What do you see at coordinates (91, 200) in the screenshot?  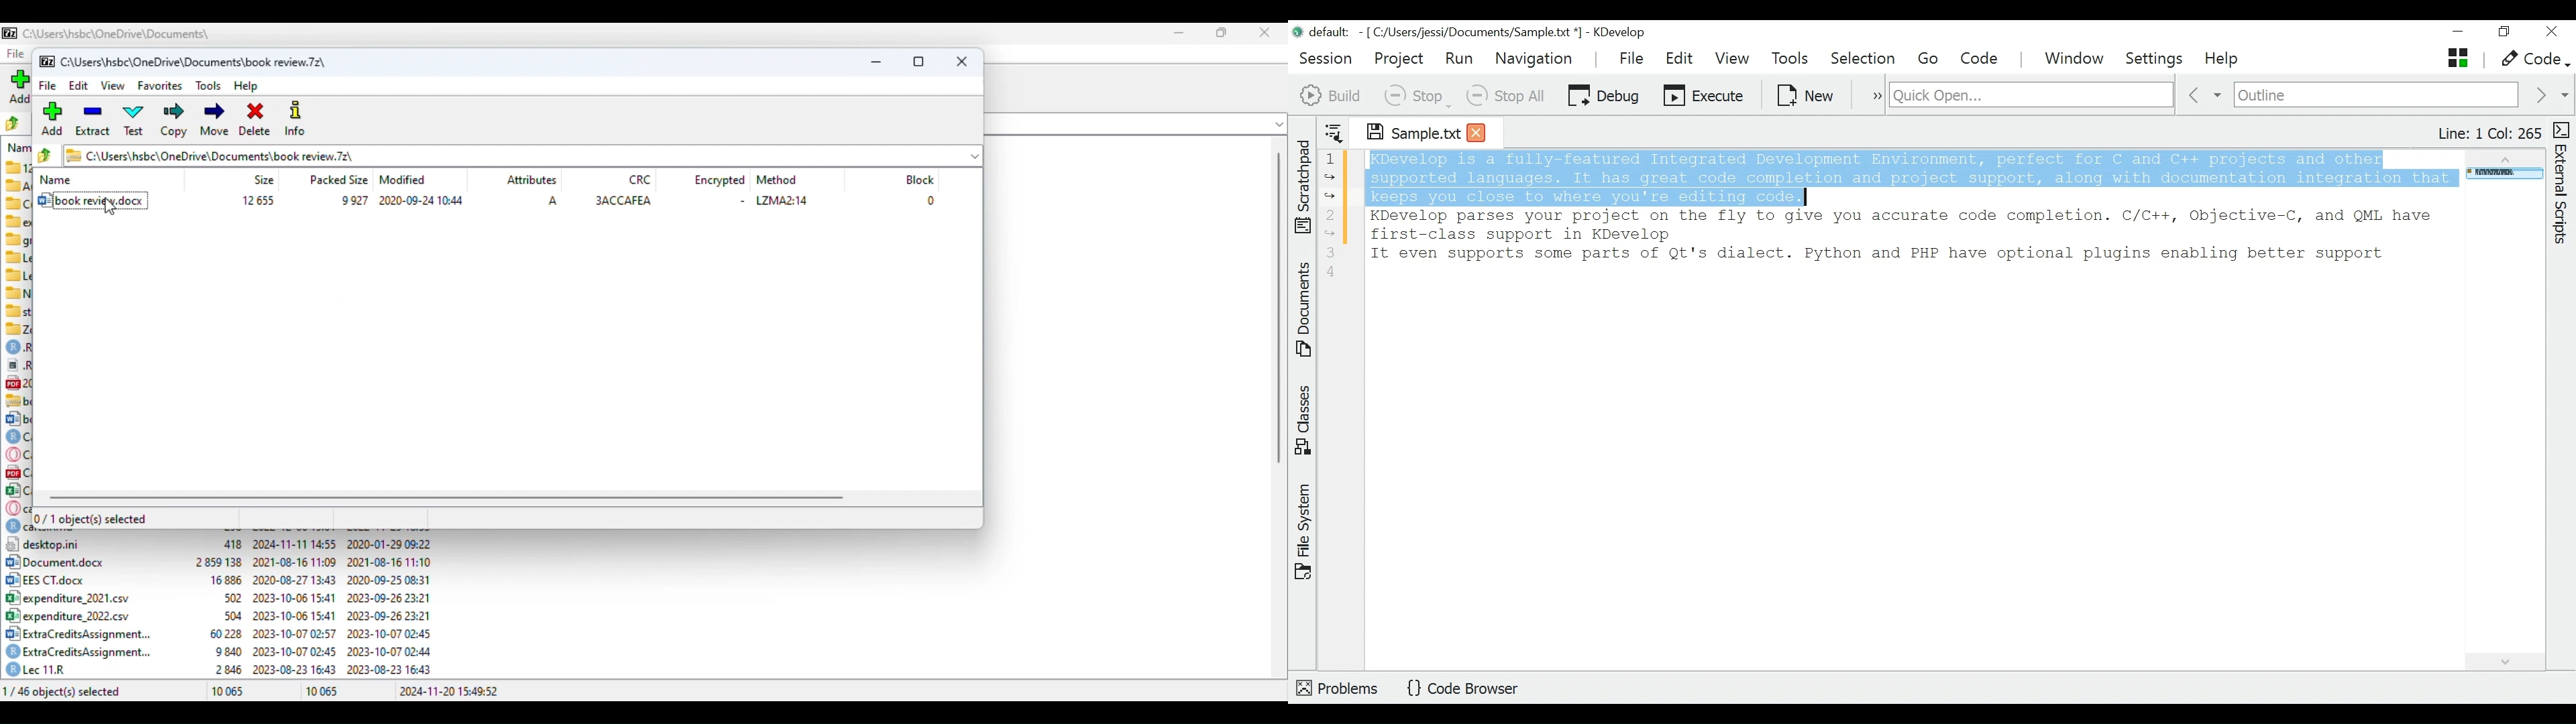 I see `book review.docx` at bounding box center [91, 200].